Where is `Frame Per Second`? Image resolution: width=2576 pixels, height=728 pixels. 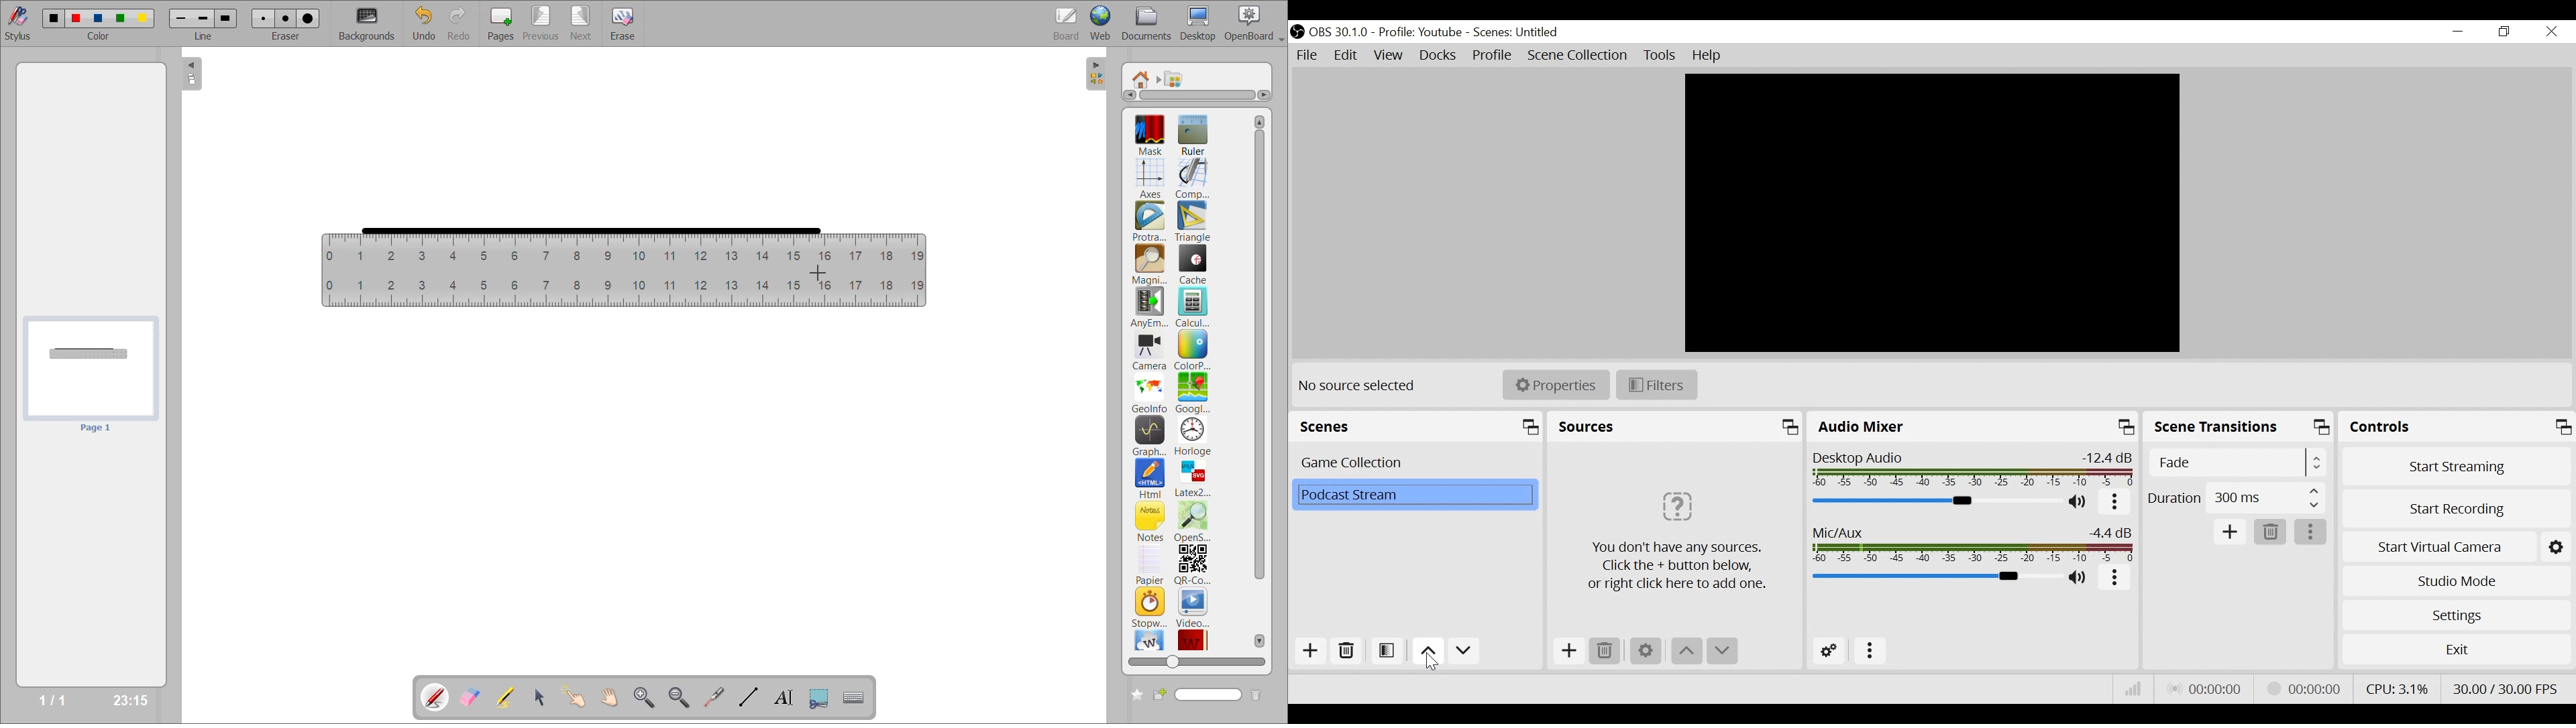 Frame Per Second is located at coordinates (2509, 688).